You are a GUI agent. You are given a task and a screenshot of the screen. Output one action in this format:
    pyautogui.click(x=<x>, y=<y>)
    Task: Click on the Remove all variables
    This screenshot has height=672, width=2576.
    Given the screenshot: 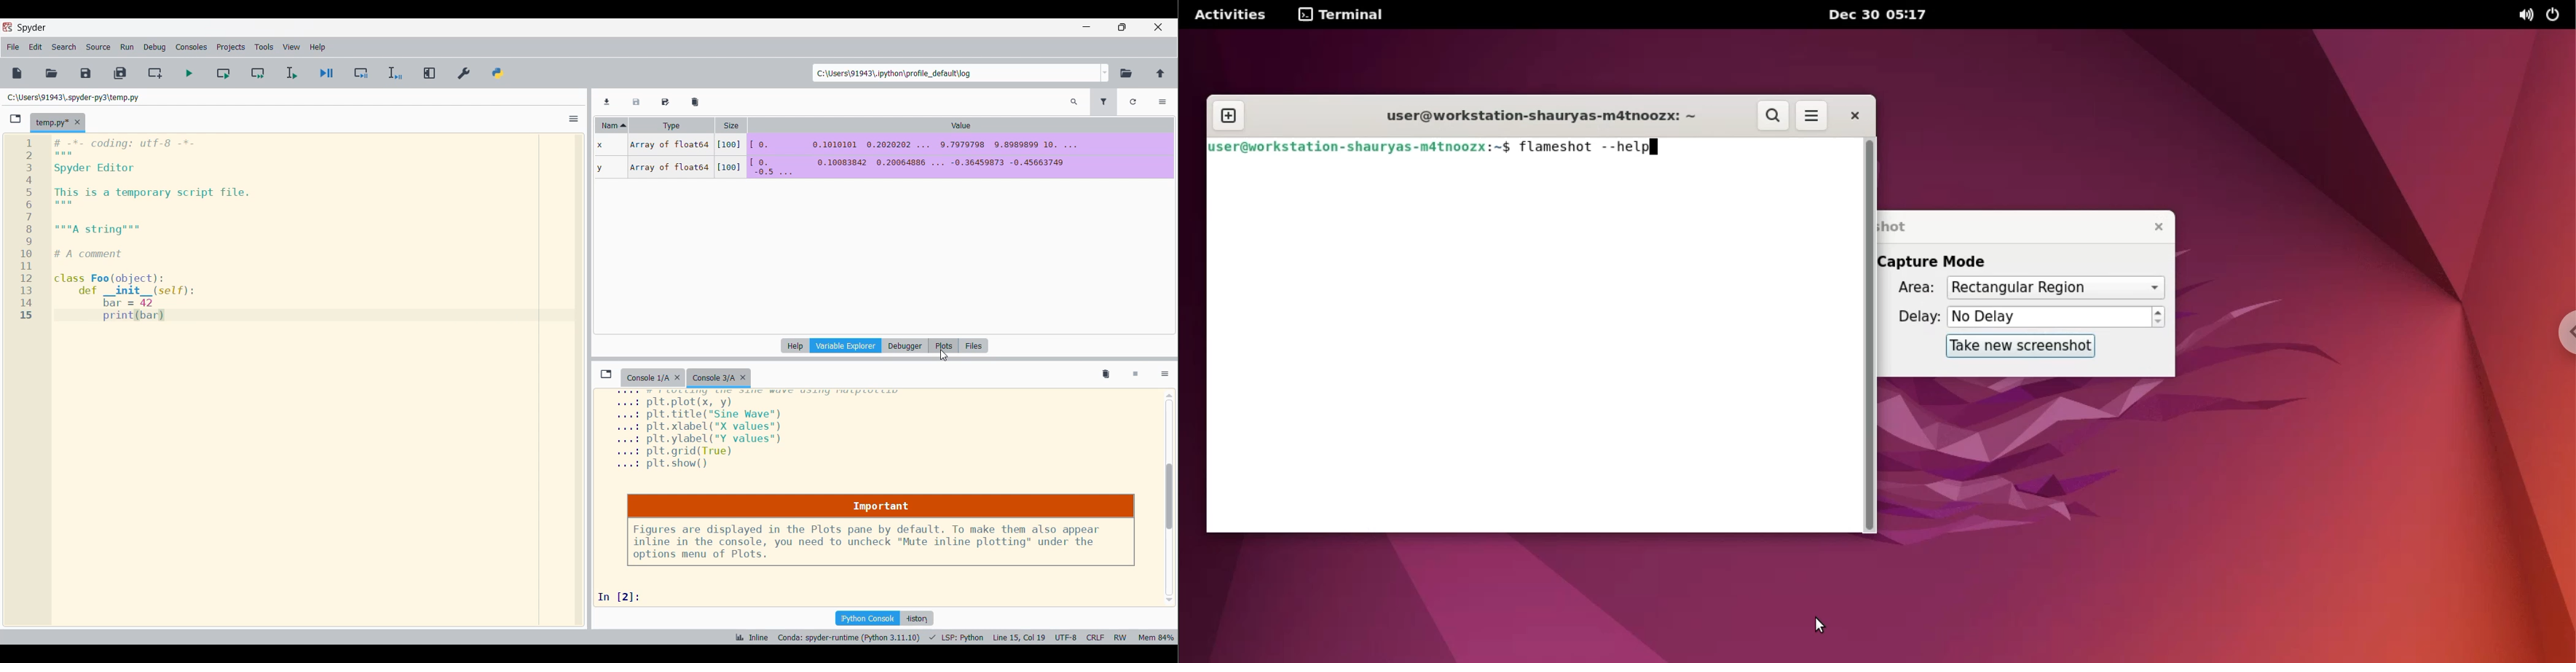 What is the action you would take?
    pyautogui.click(x=696, y=102)
    